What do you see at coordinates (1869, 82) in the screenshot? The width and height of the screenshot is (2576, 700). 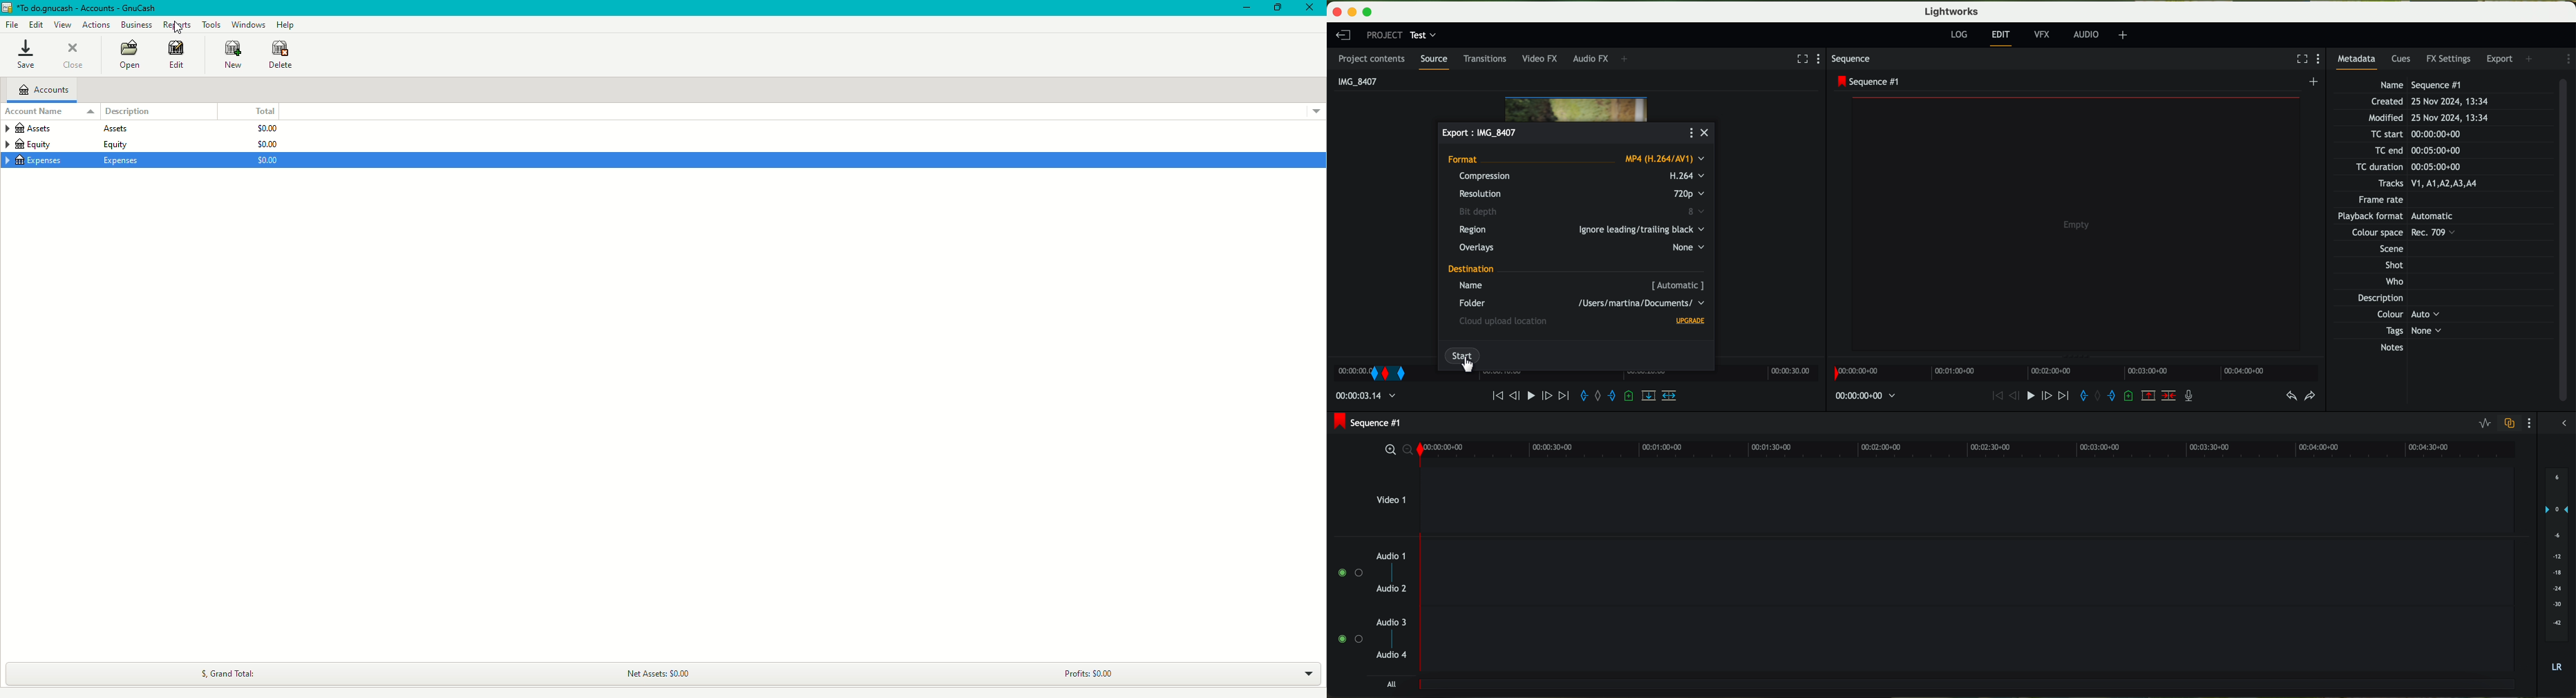 I see `sequence #1` at bounding box center [1869, 82].